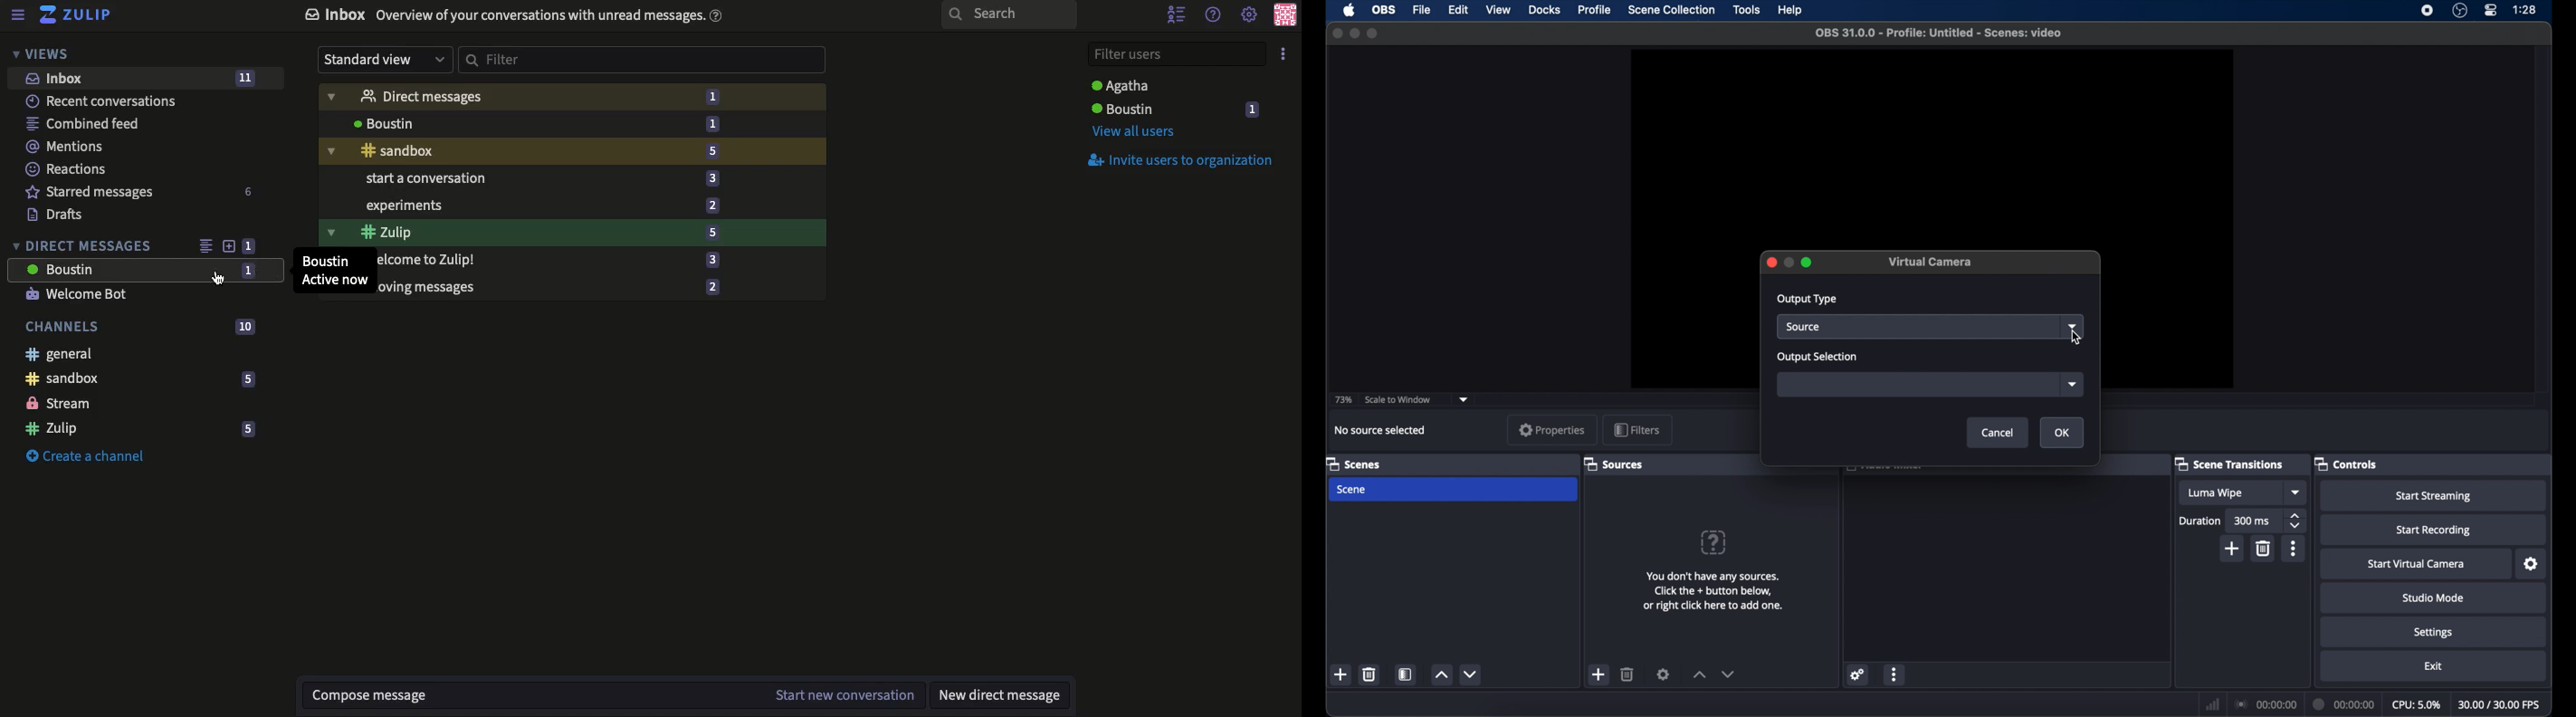 This screenshot has height=728, width=2576. Describe the element at coordinates (1378, 430) in the screenshot. I see `no source selected` at that location.